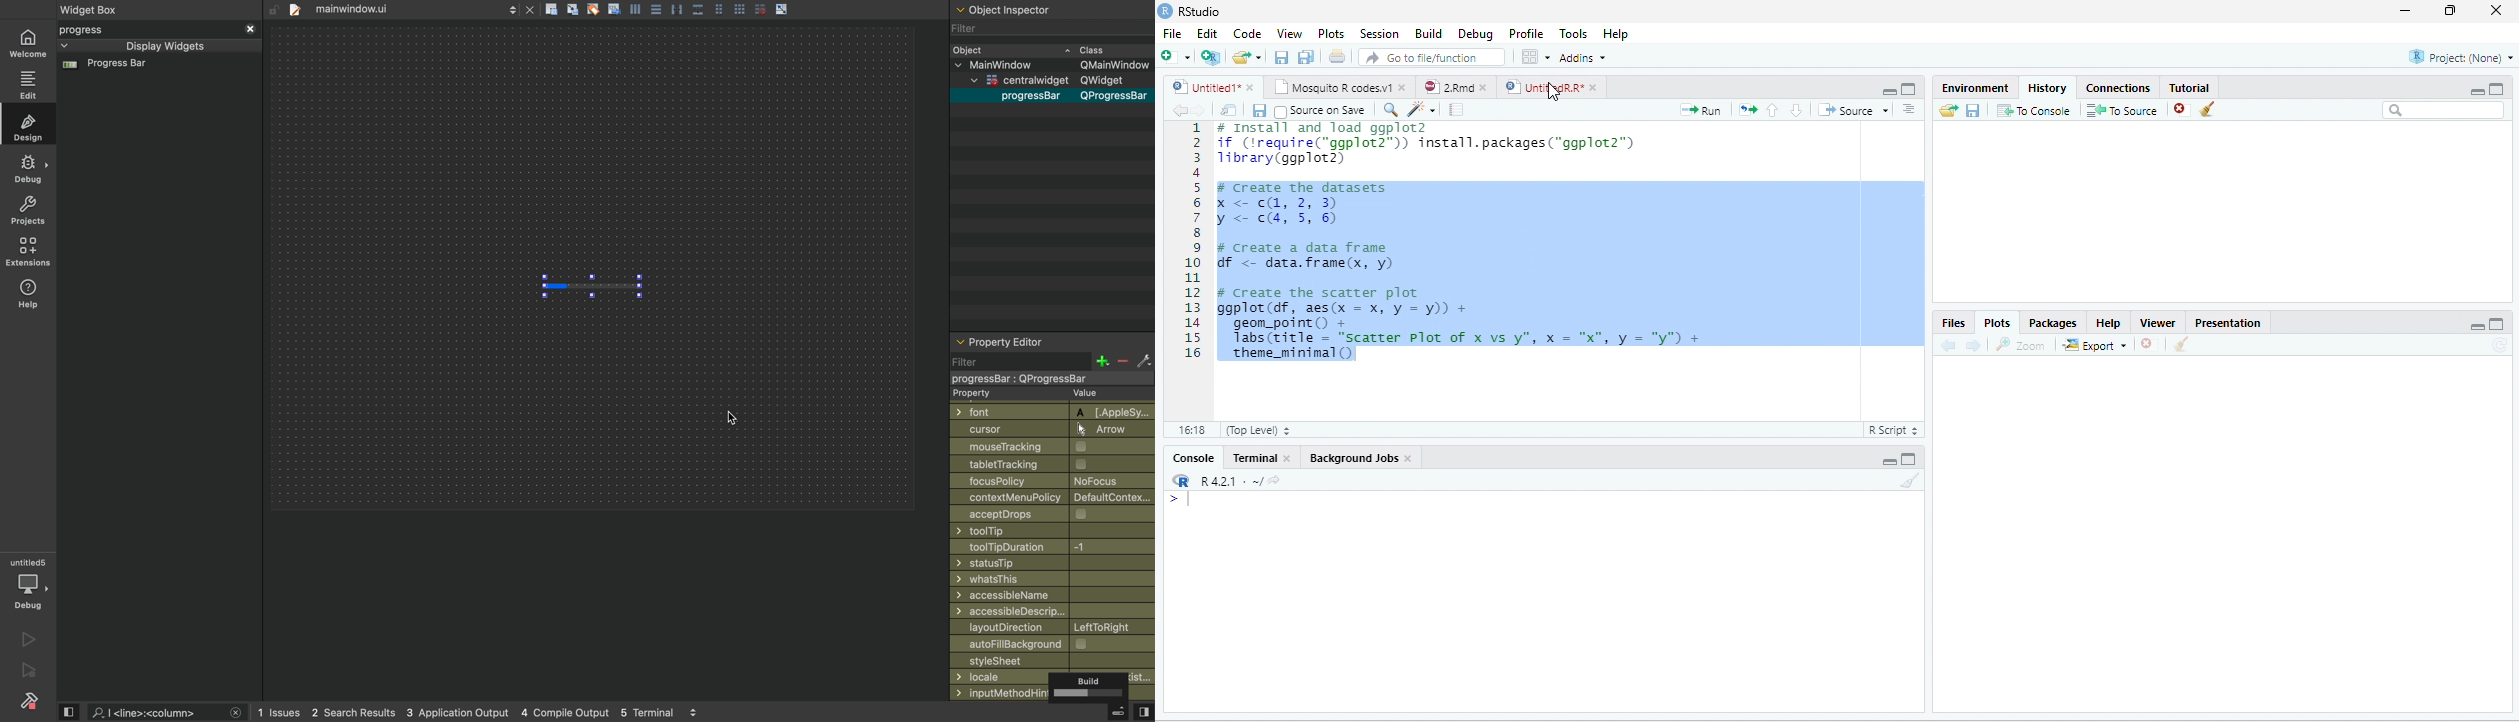 The image size is (2520, 728). Describe the element at coordinates (1701, 110) in the screenshot. I see `Run` at that location.